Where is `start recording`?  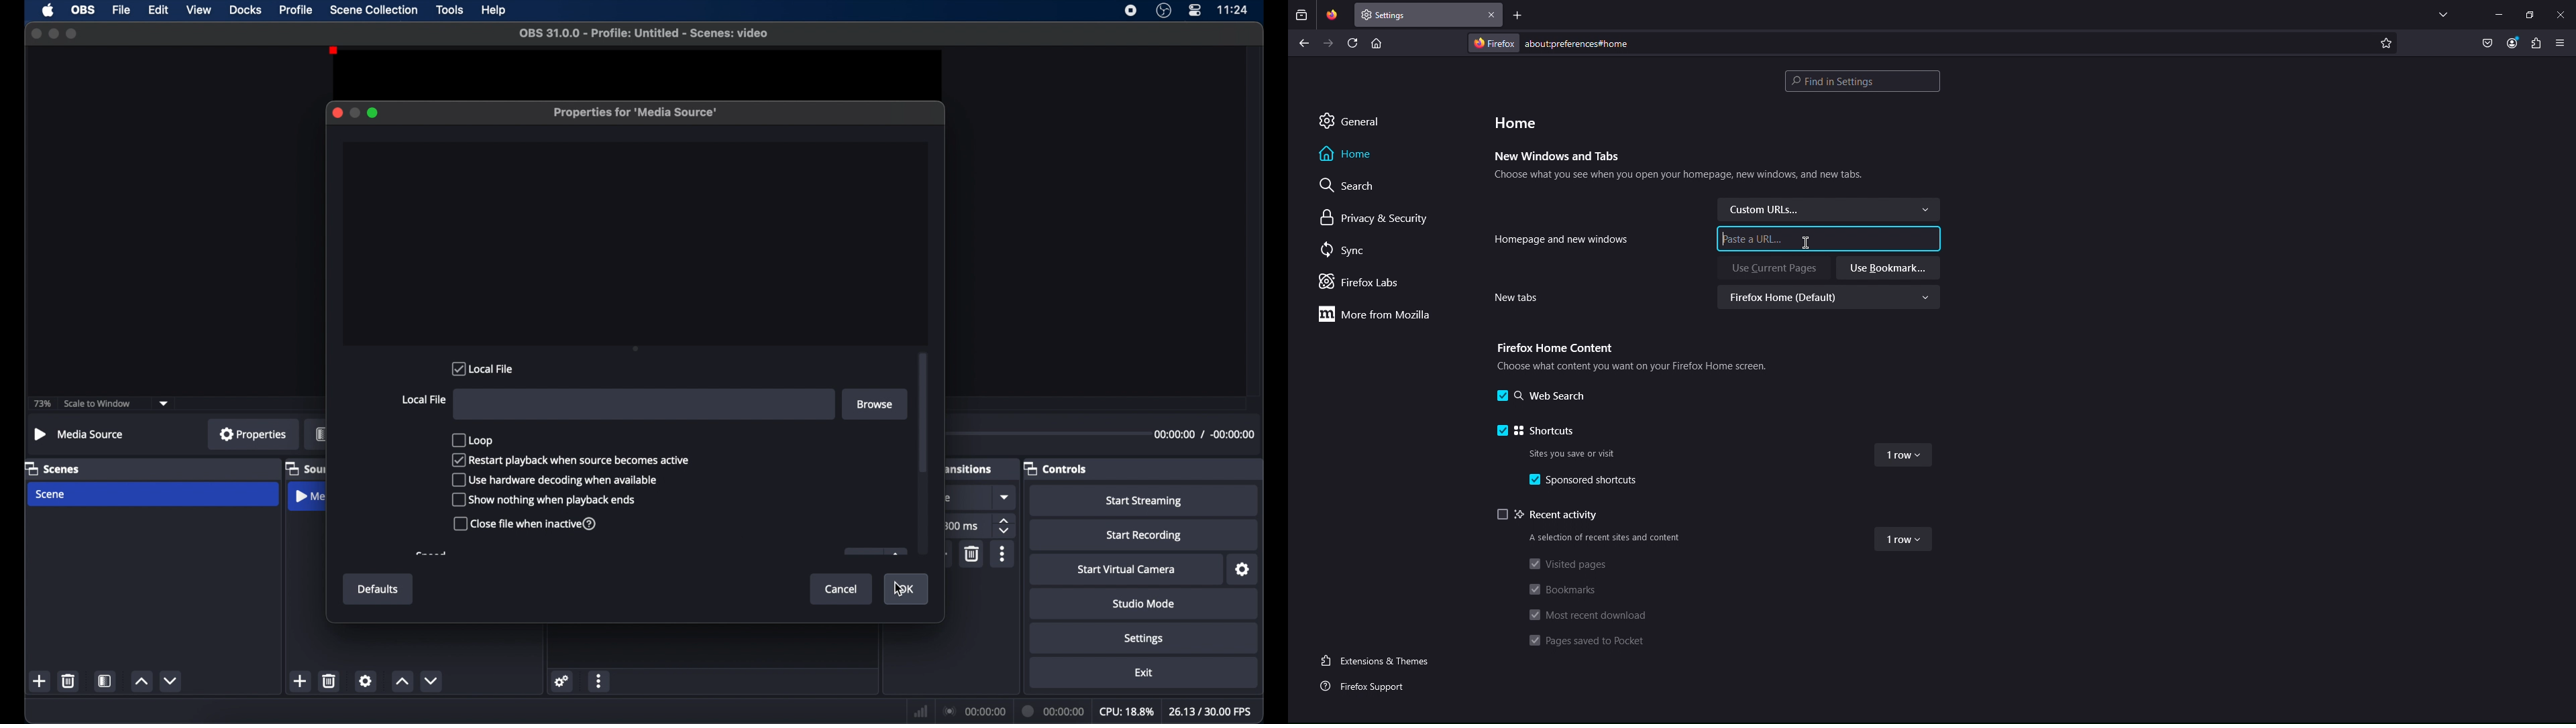 start recording is located at coordinates (1144, 536).